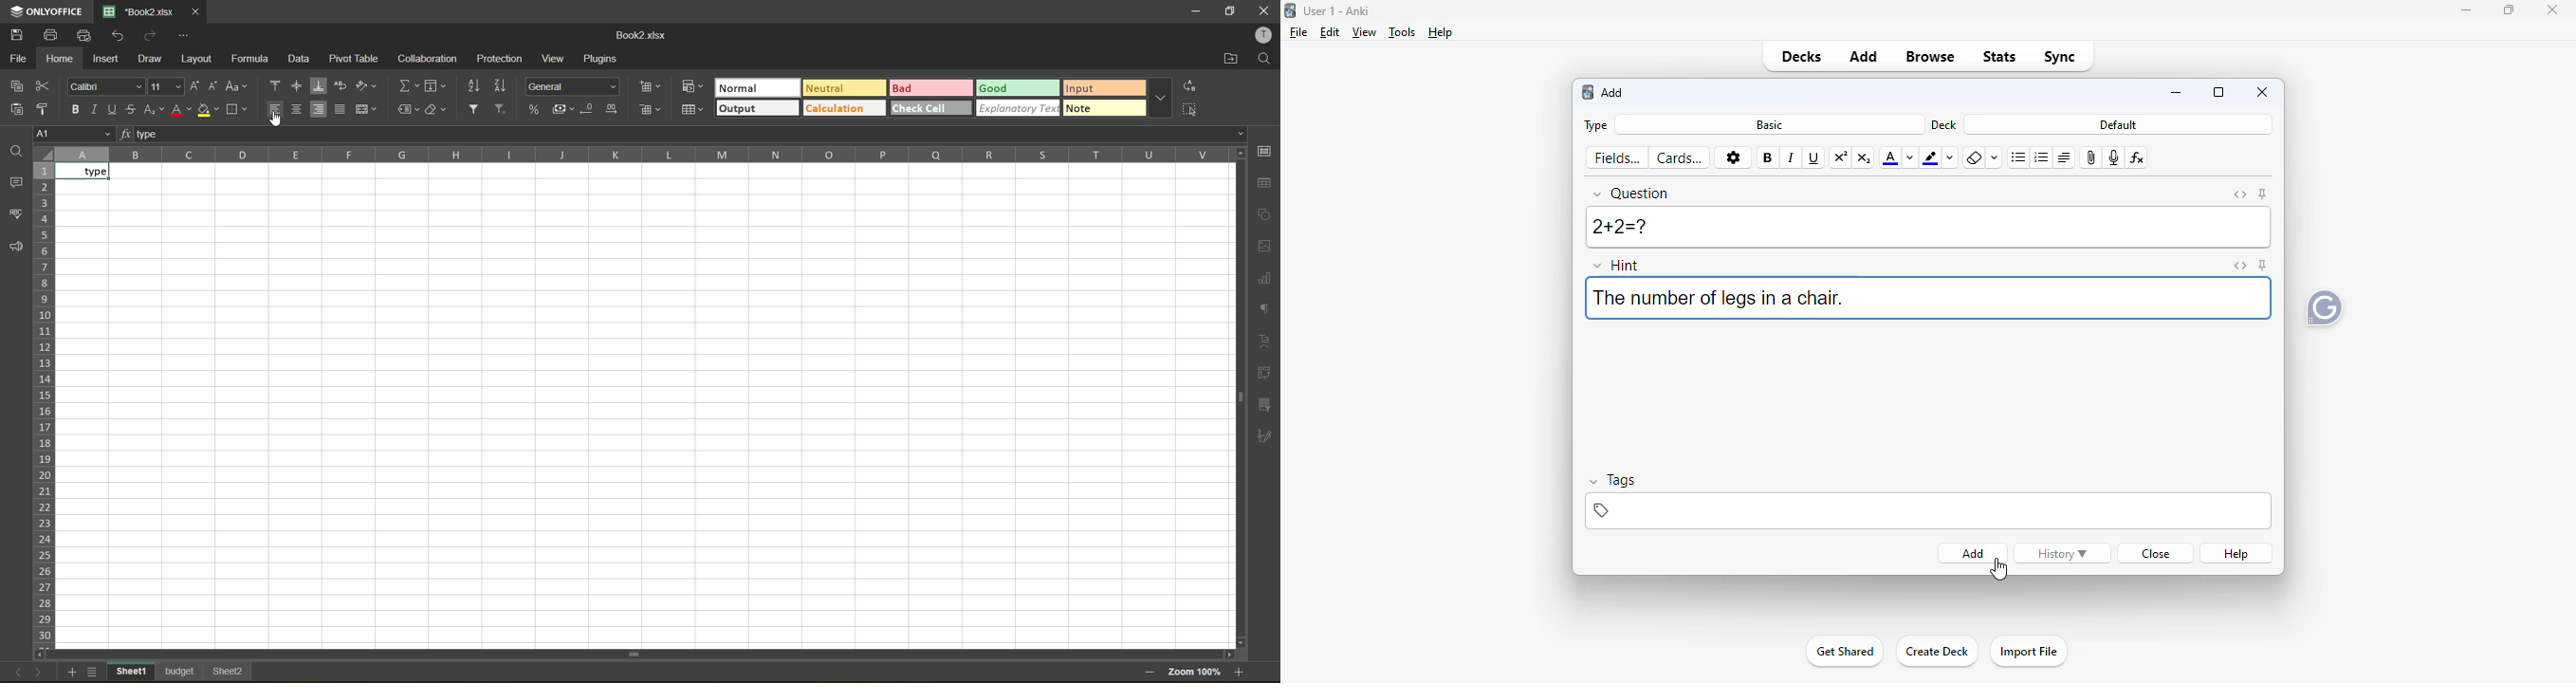 The width and height of the screenshot is (2576, 700). I want to click on Grammarly, so click(2328, 306).